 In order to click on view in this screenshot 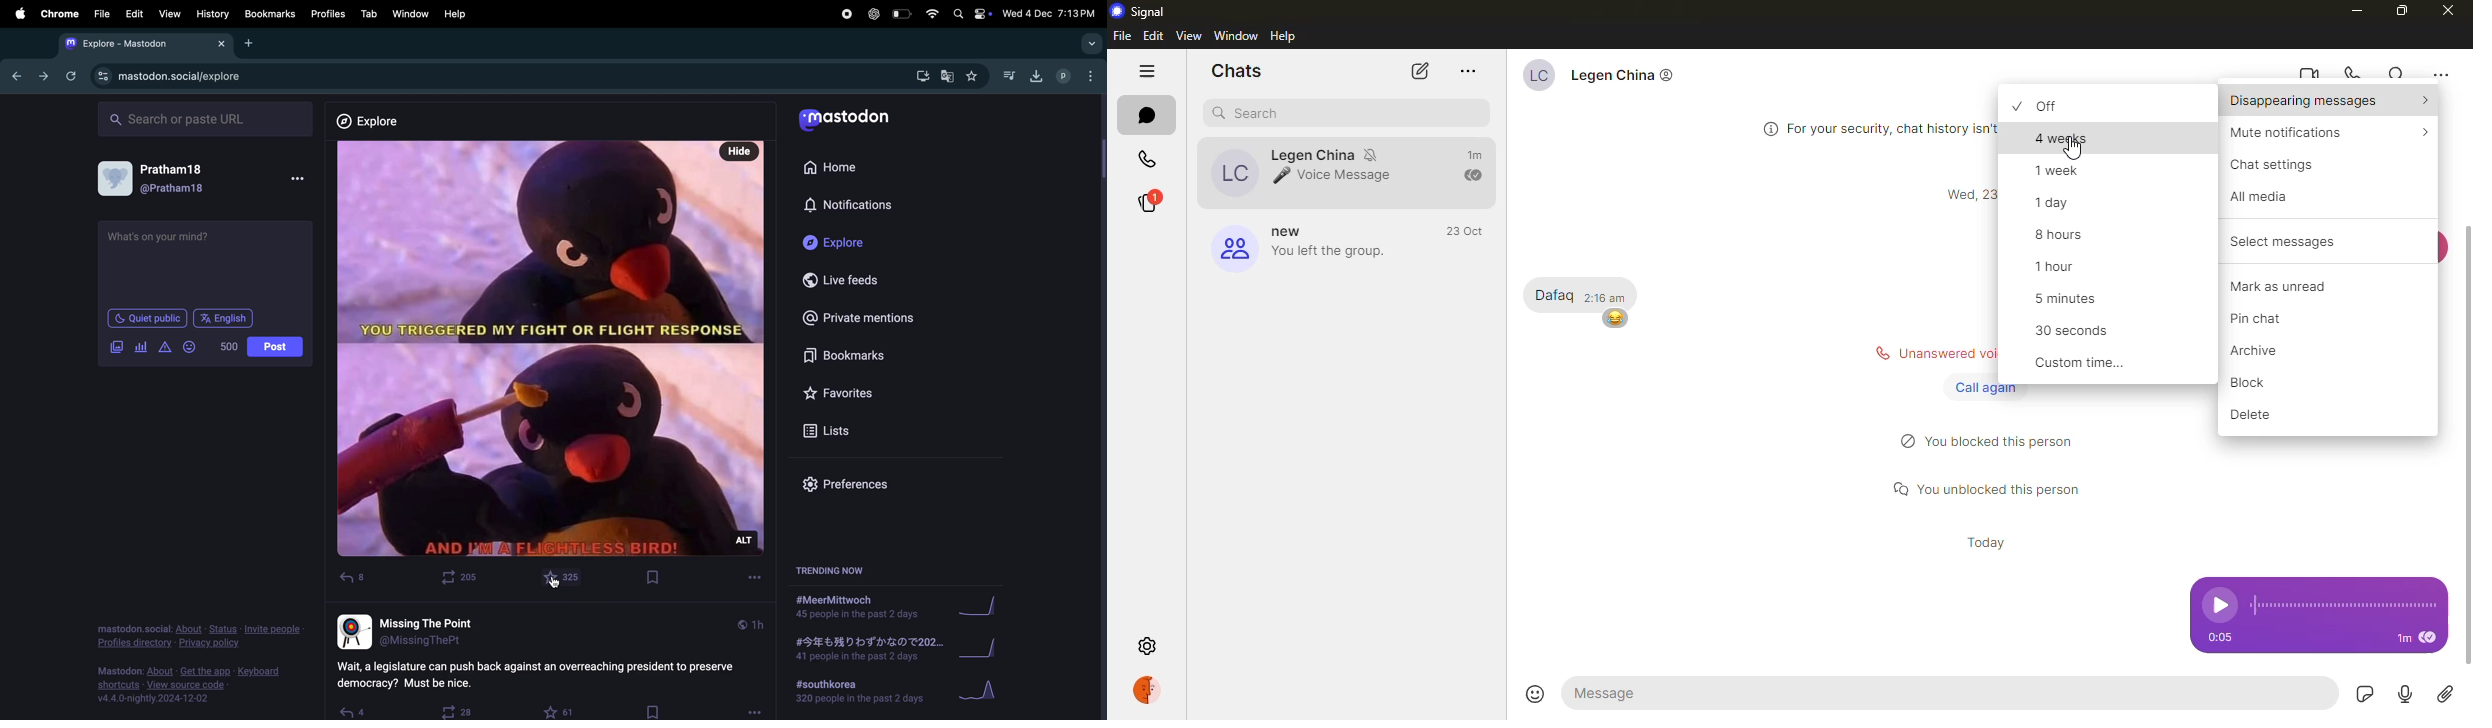, I will do `click(1188, 36)`.